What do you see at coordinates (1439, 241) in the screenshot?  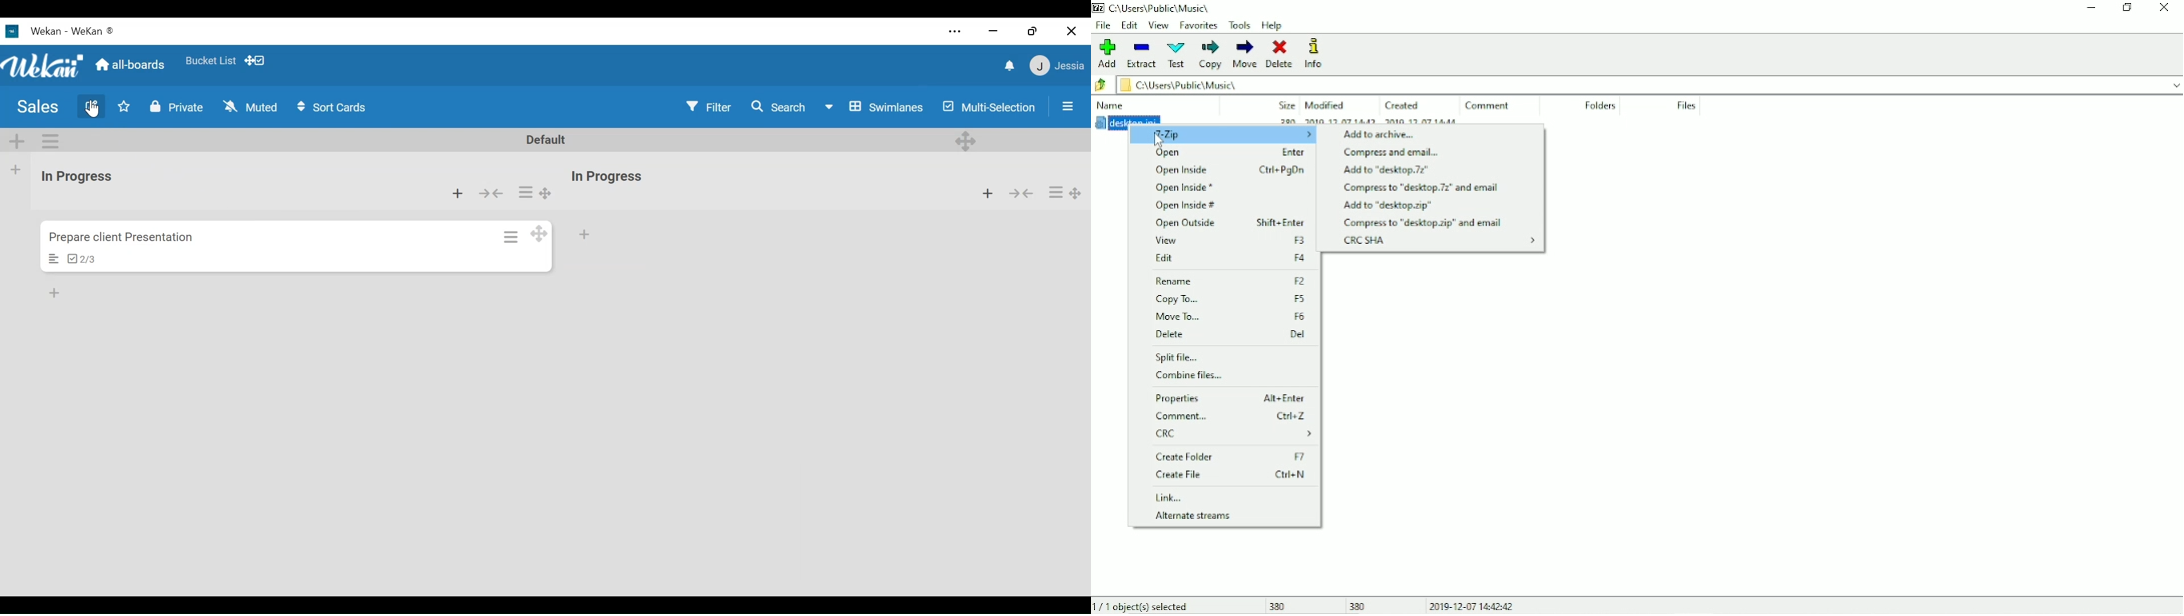 I see `CRC SHA` at bounding box center [1439, 241].